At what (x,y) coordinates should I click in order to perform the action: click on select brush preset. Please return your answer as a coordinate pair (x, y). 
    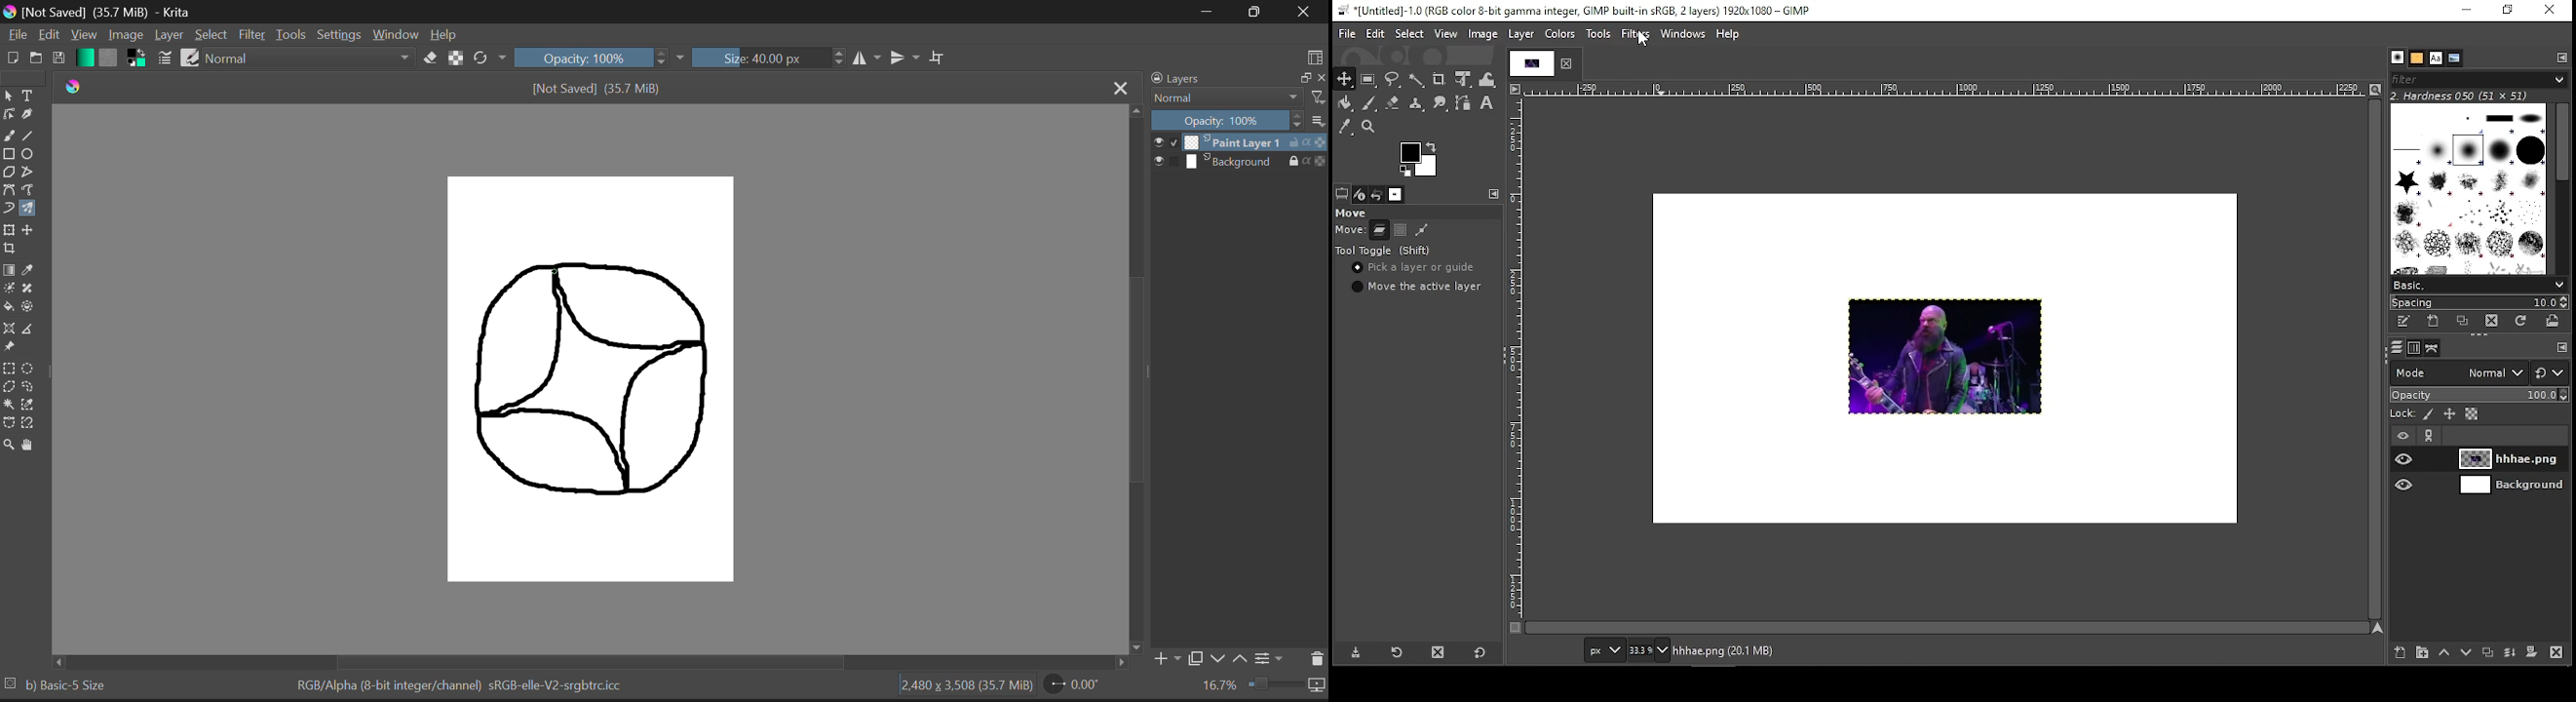
    Looking at the image, I should click on (2479, 284).